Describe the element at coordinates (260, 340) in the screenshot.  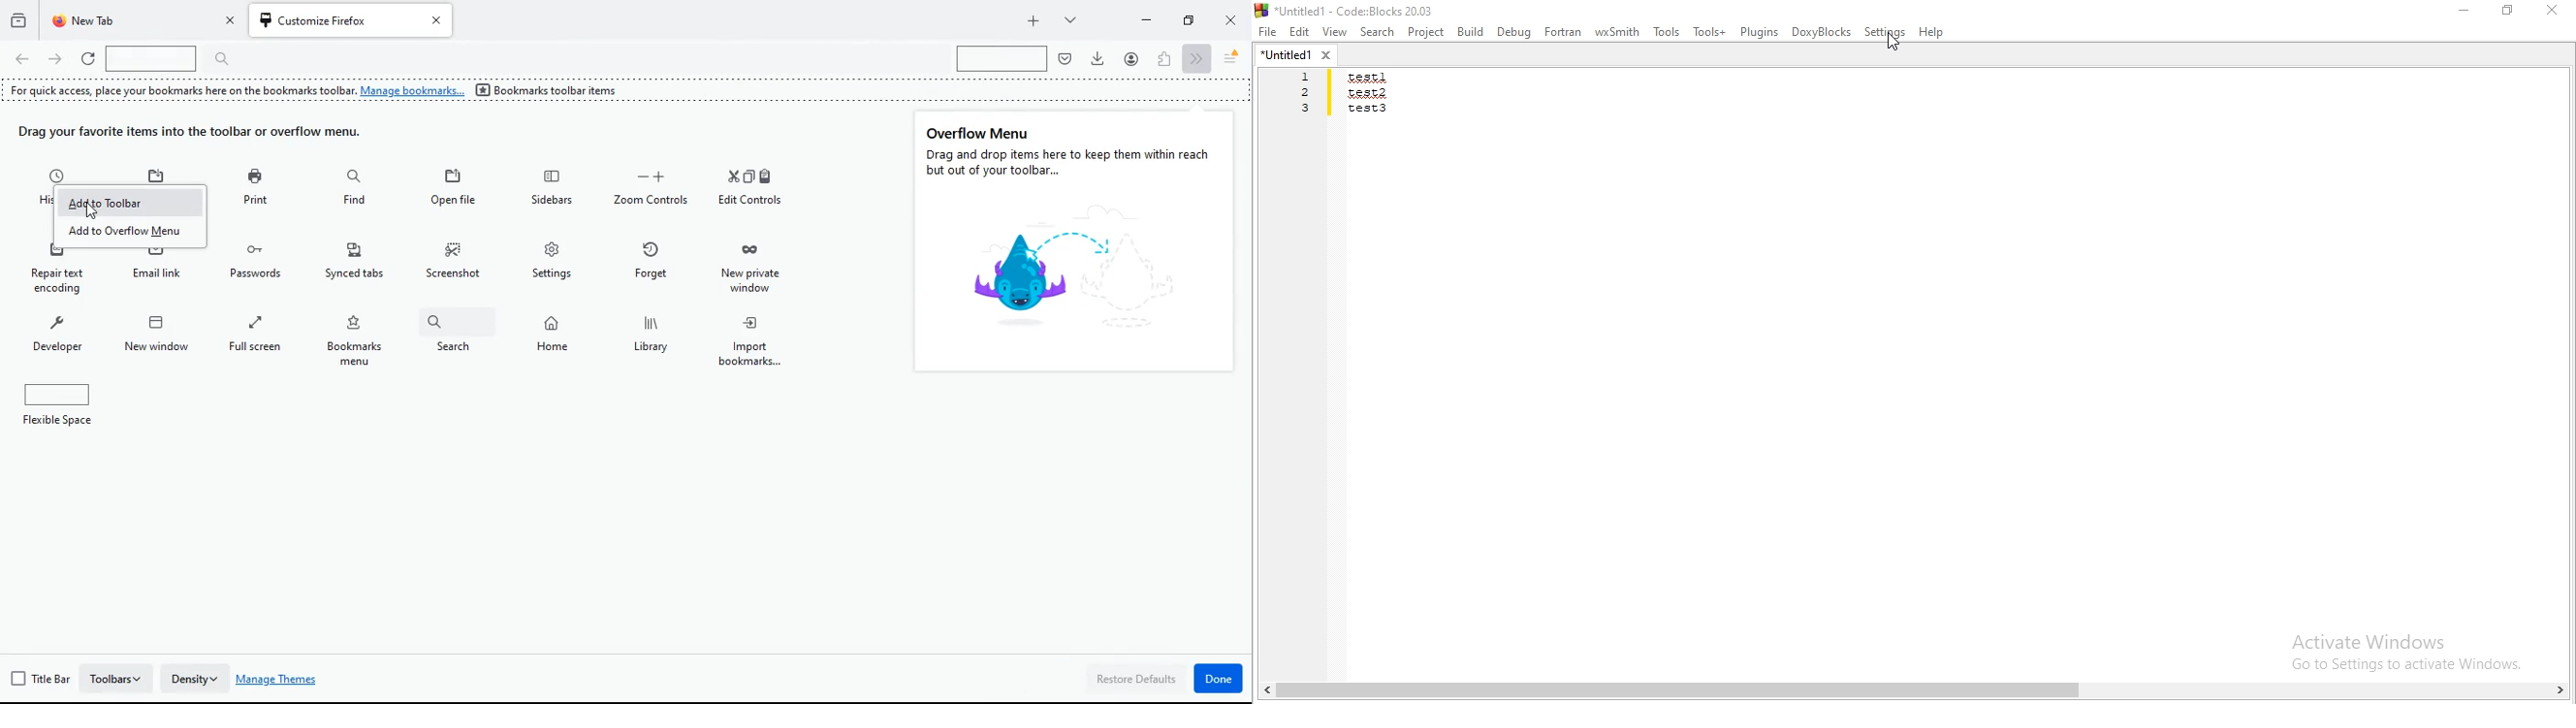
I see `full screen` at that location.